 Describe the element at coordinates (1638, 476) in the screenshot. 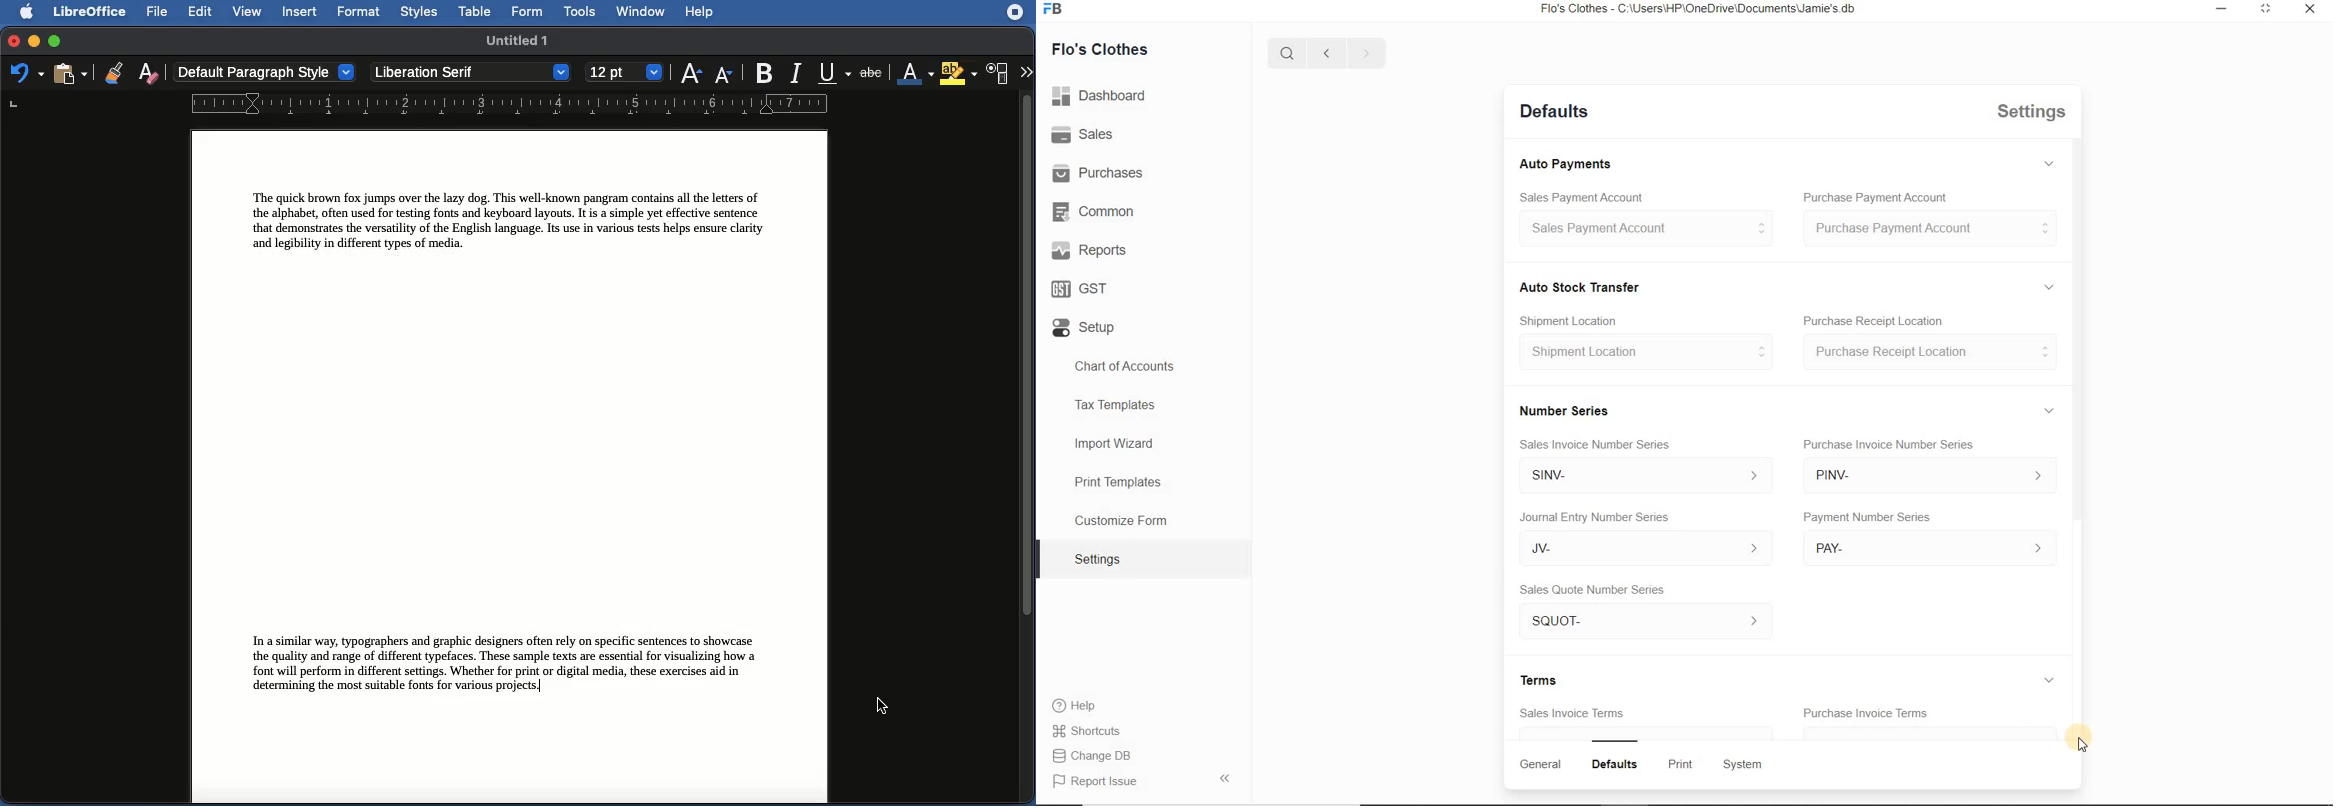

I see `SINV` at that location.